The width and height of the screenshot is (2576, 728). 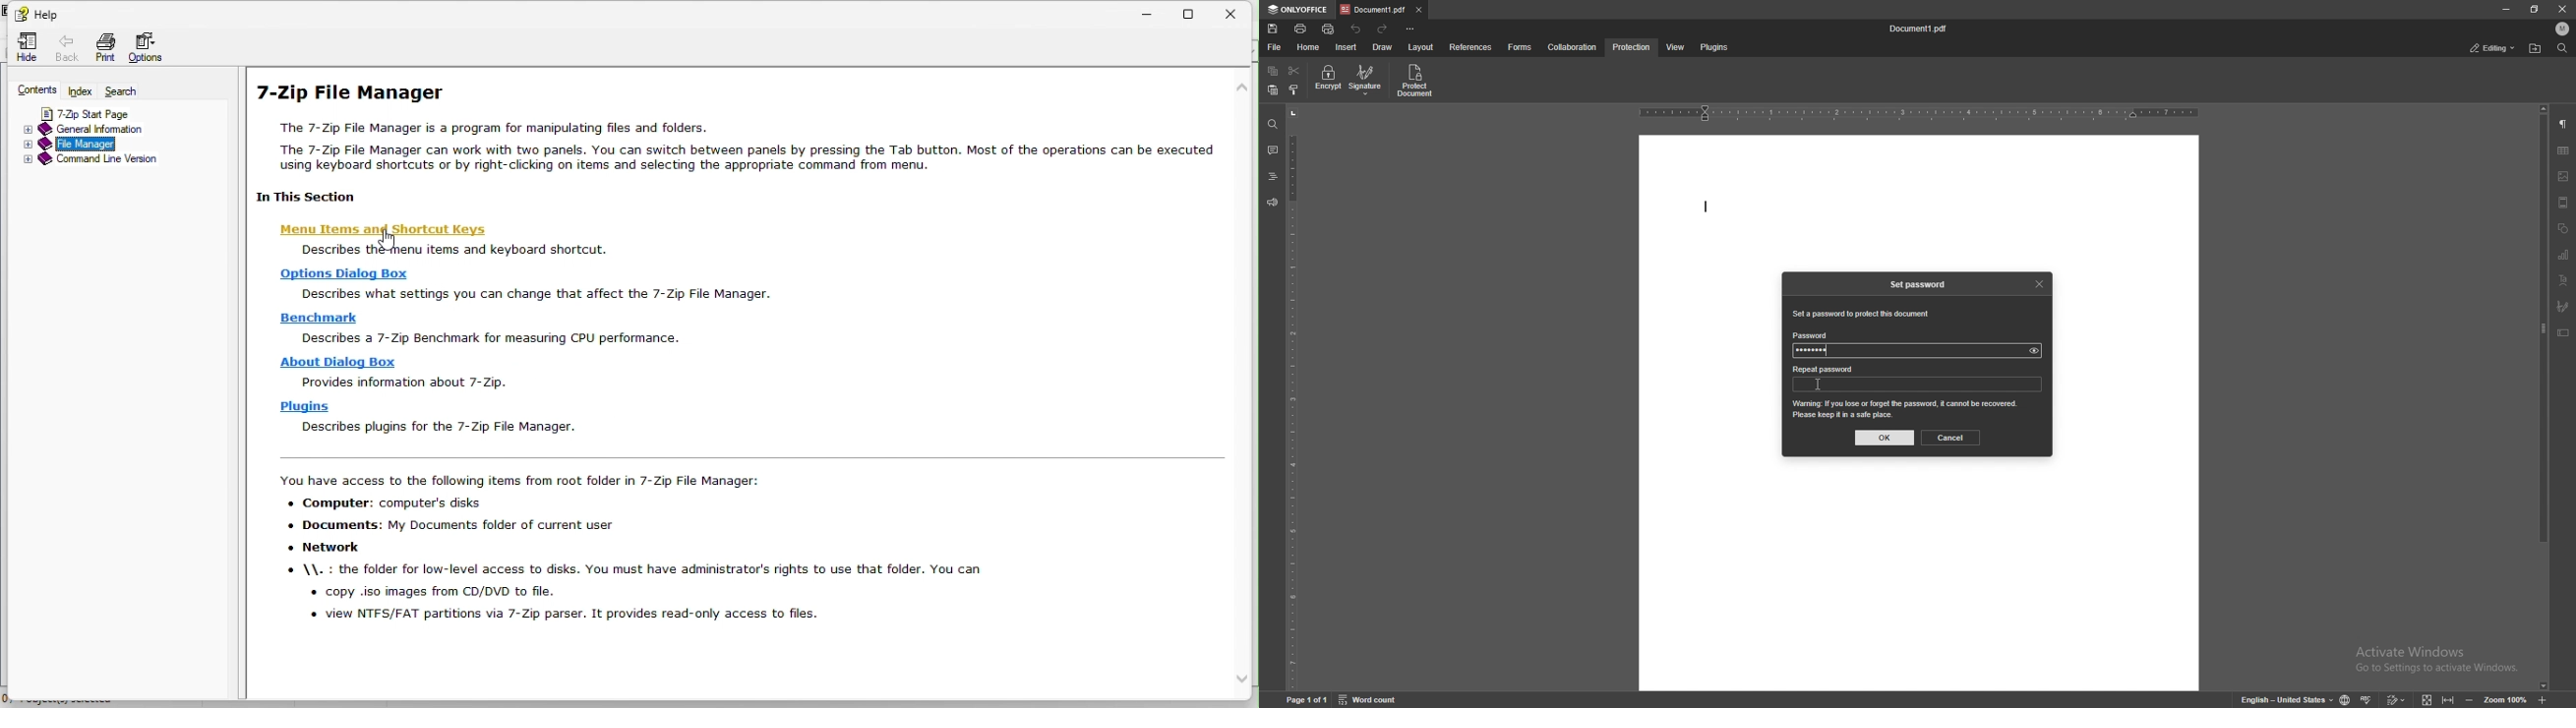 What do you see at coordinates (459, 251) in the screenshot?
I see `describes the menu items and keyboard shortcuts` at bounding box center [459, 251].